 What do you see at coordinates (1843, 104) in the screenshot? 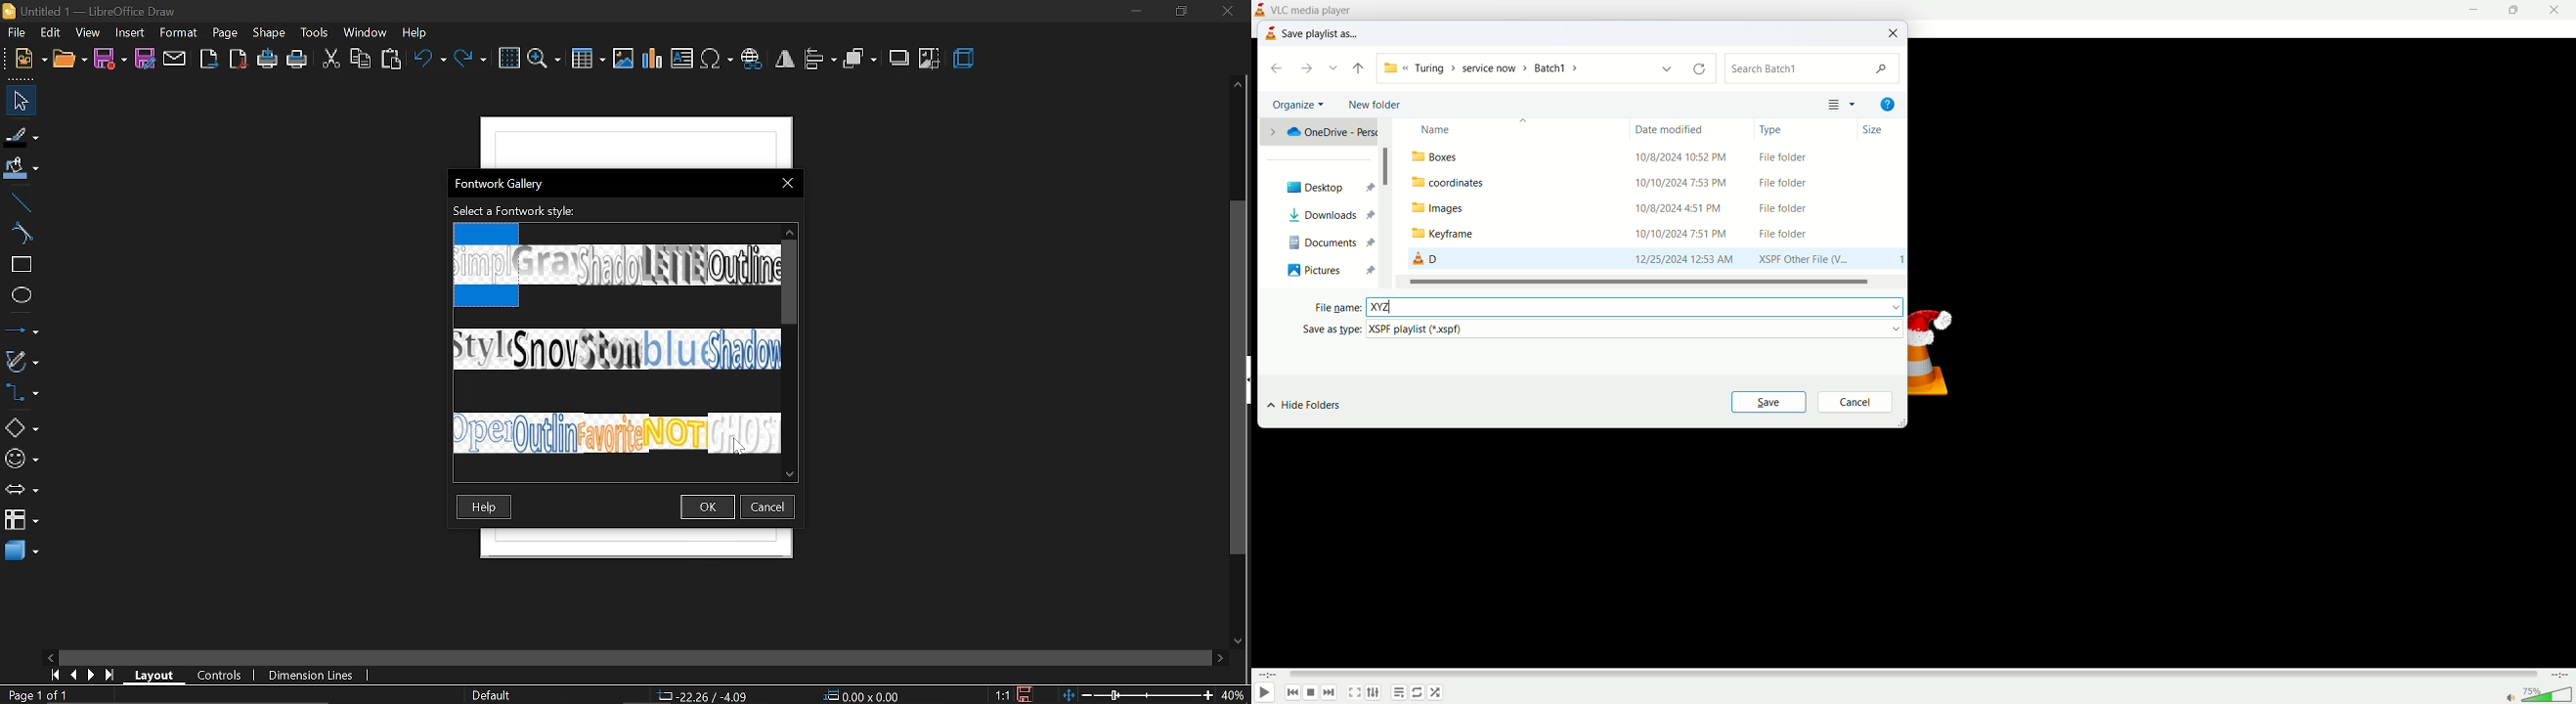
I see `list view` at bounding box center [1843, 104].